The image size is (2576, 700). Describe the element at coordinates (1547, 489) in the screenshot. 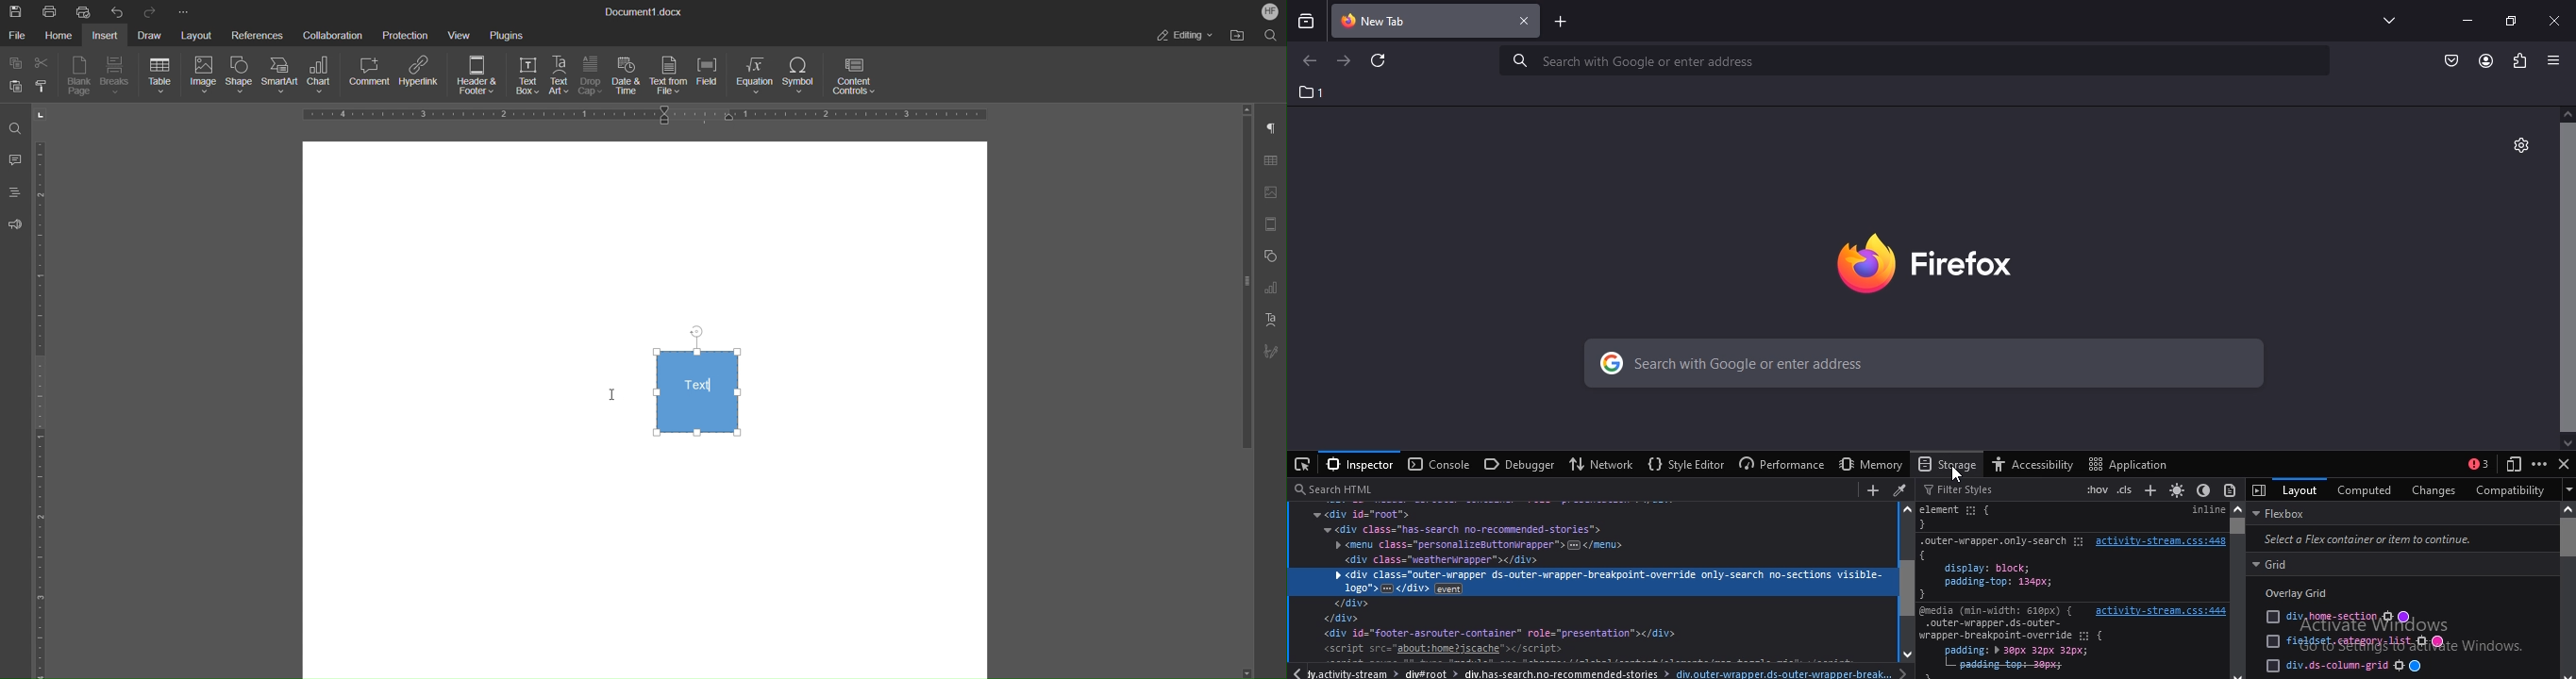

I see `search` at that location.